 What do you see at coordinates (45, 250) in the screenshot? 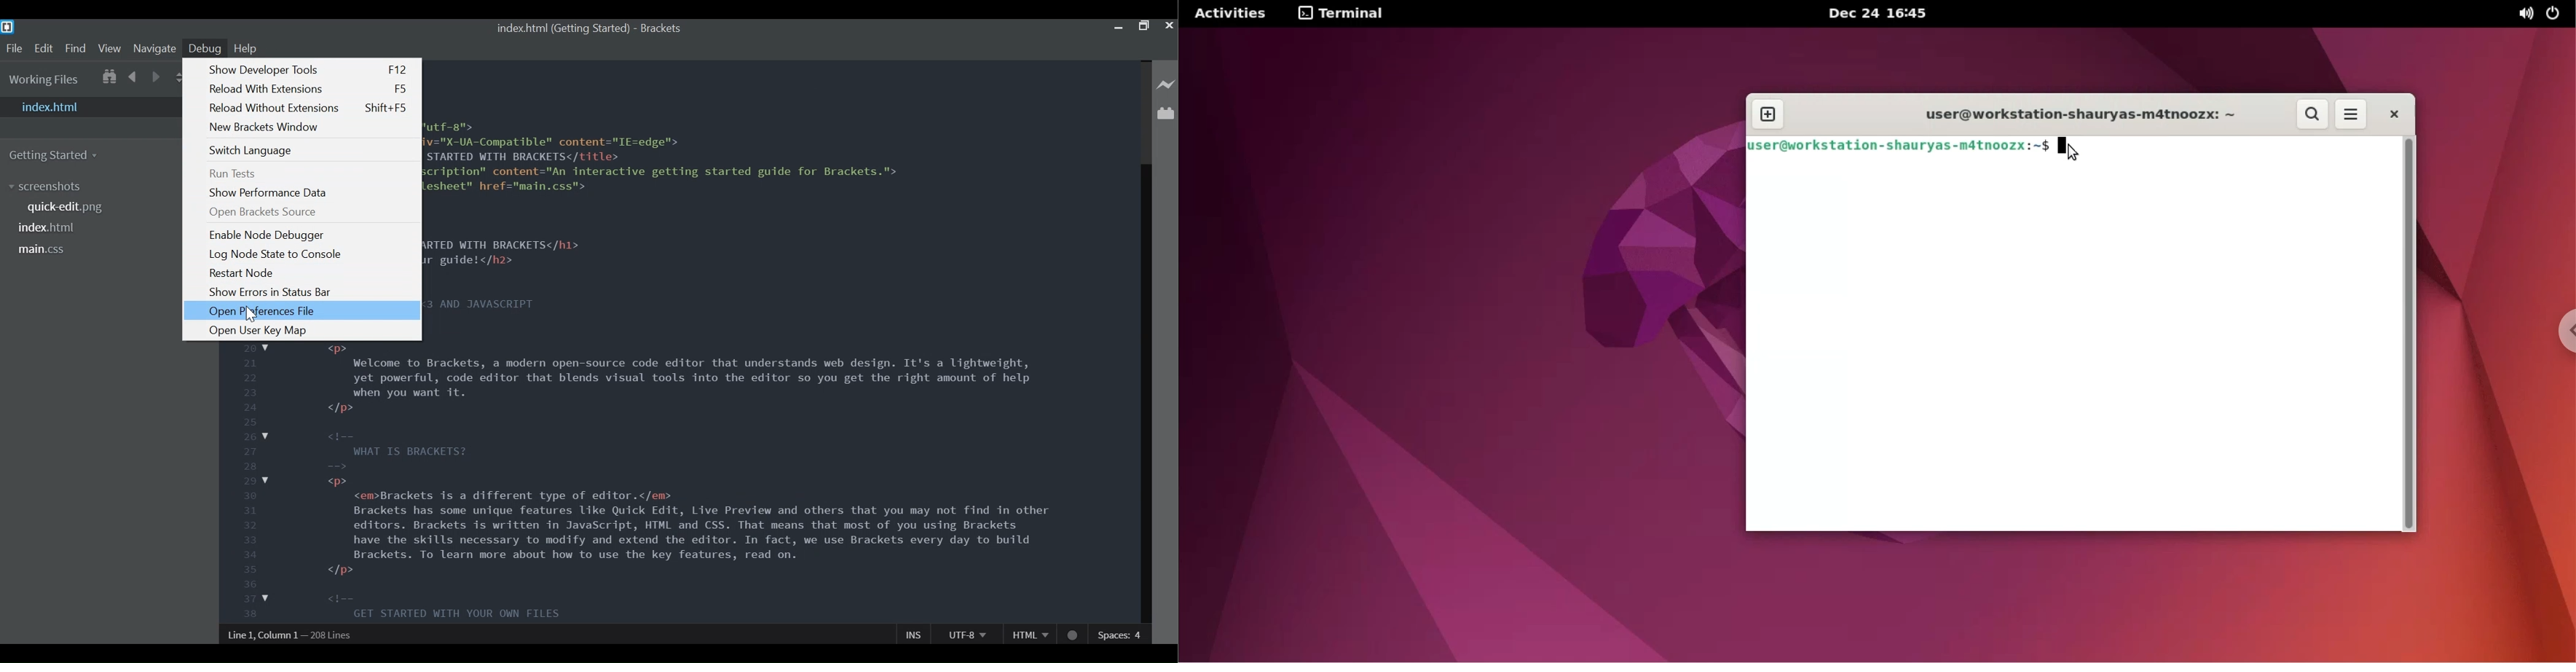
I see `main.css` at bounding box center [45, 250].